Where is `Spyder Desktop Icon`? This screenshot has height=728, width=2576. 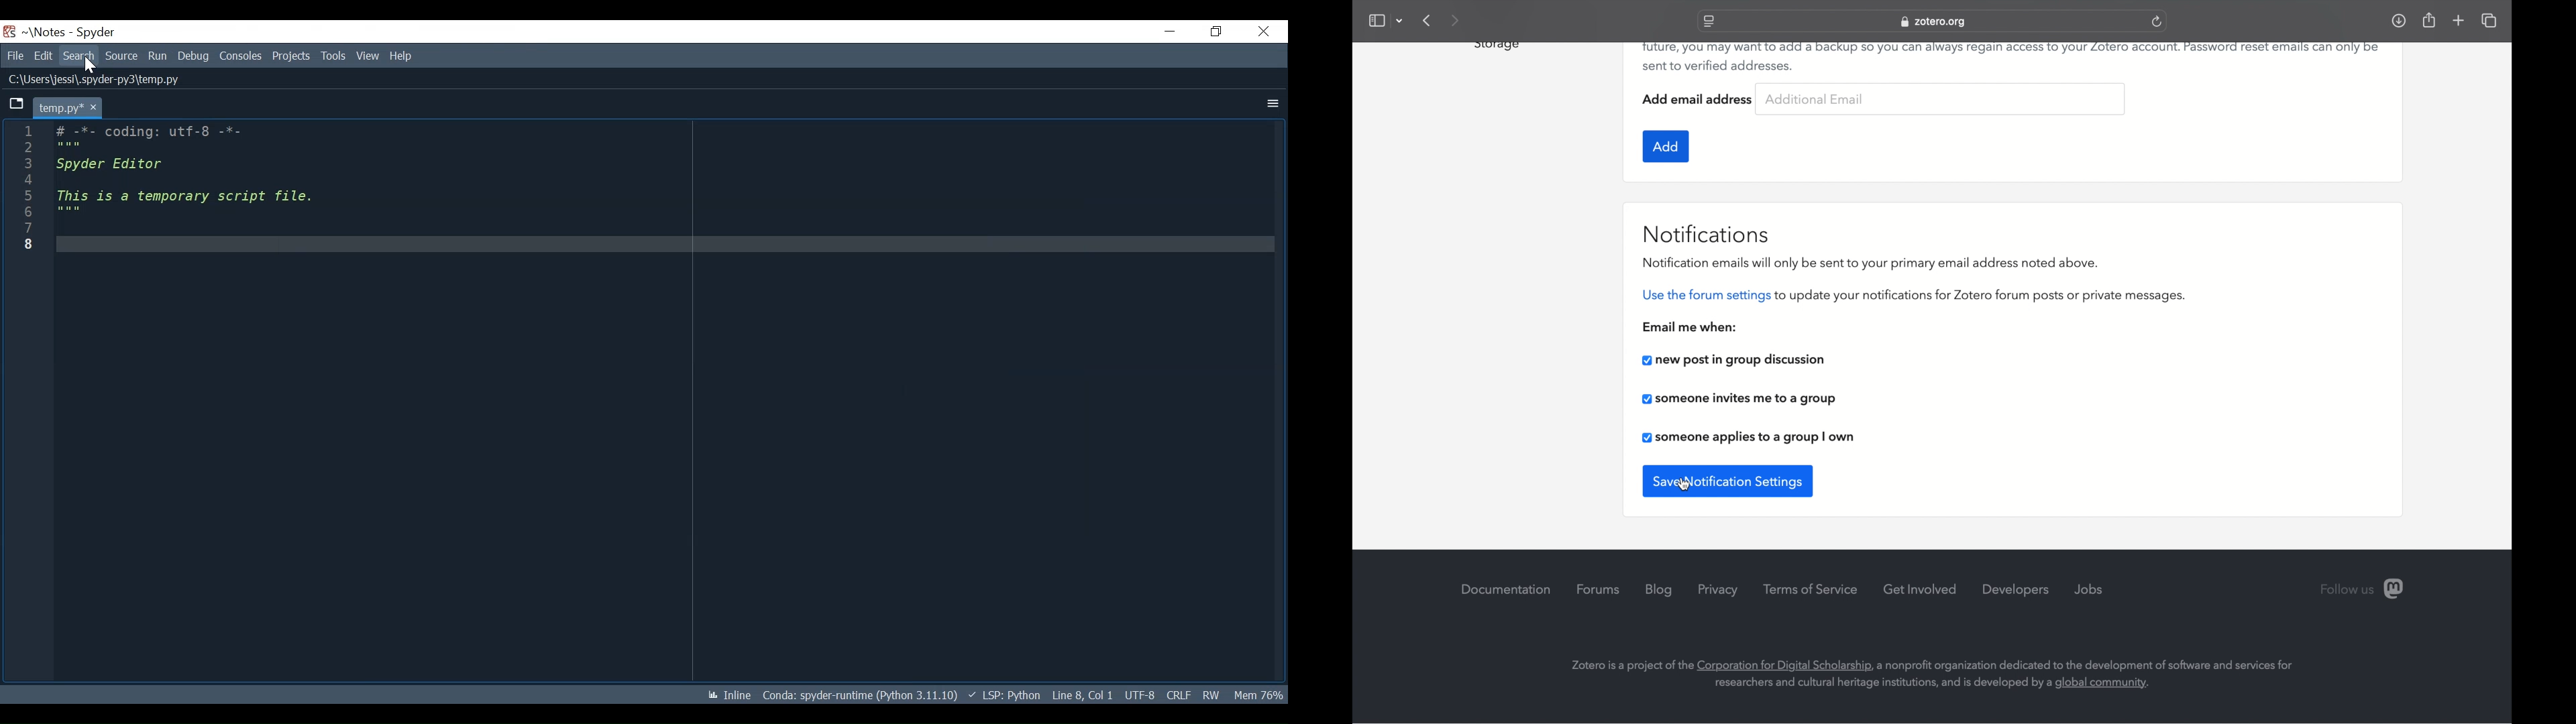
Spyder Desktop Icon is located at coordinates (11, 32).